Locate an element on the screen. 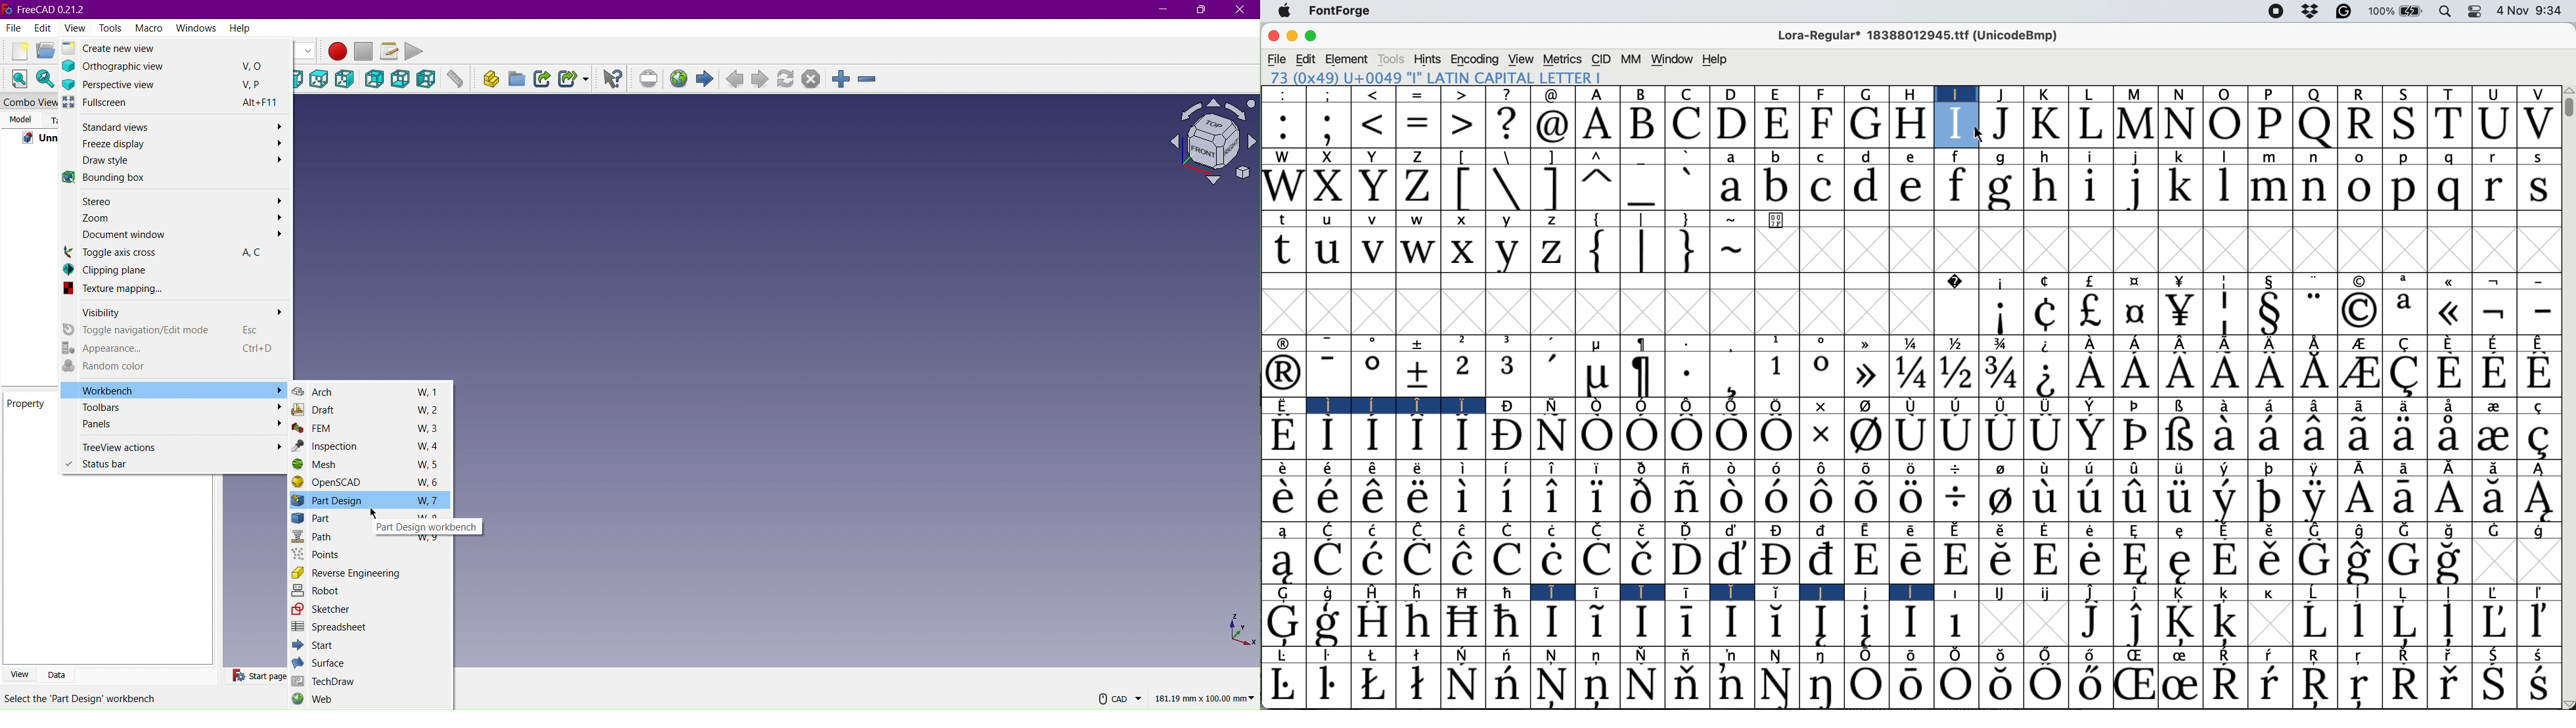 The image size is (2576, 728). < is located at coordinates (1375, 95).